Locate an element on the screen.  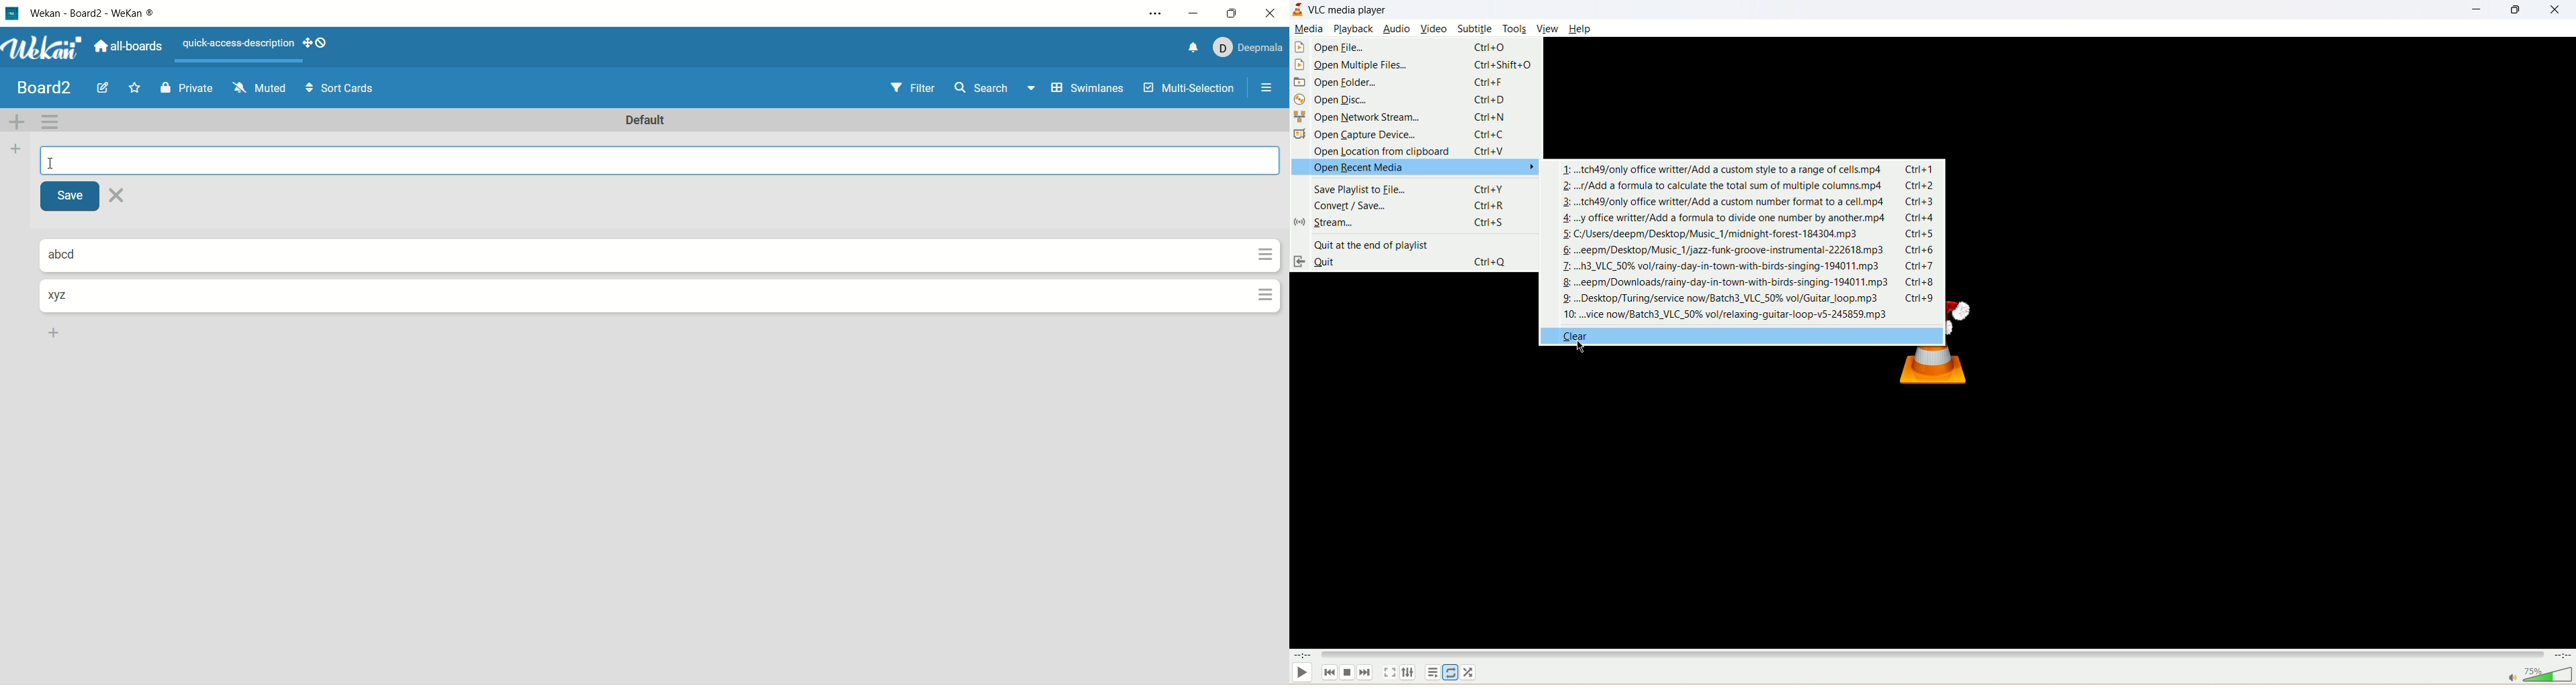
4: ..y office writter/Add a formula to divide one number by another.mp4 is located at coordinates (1726, 219).